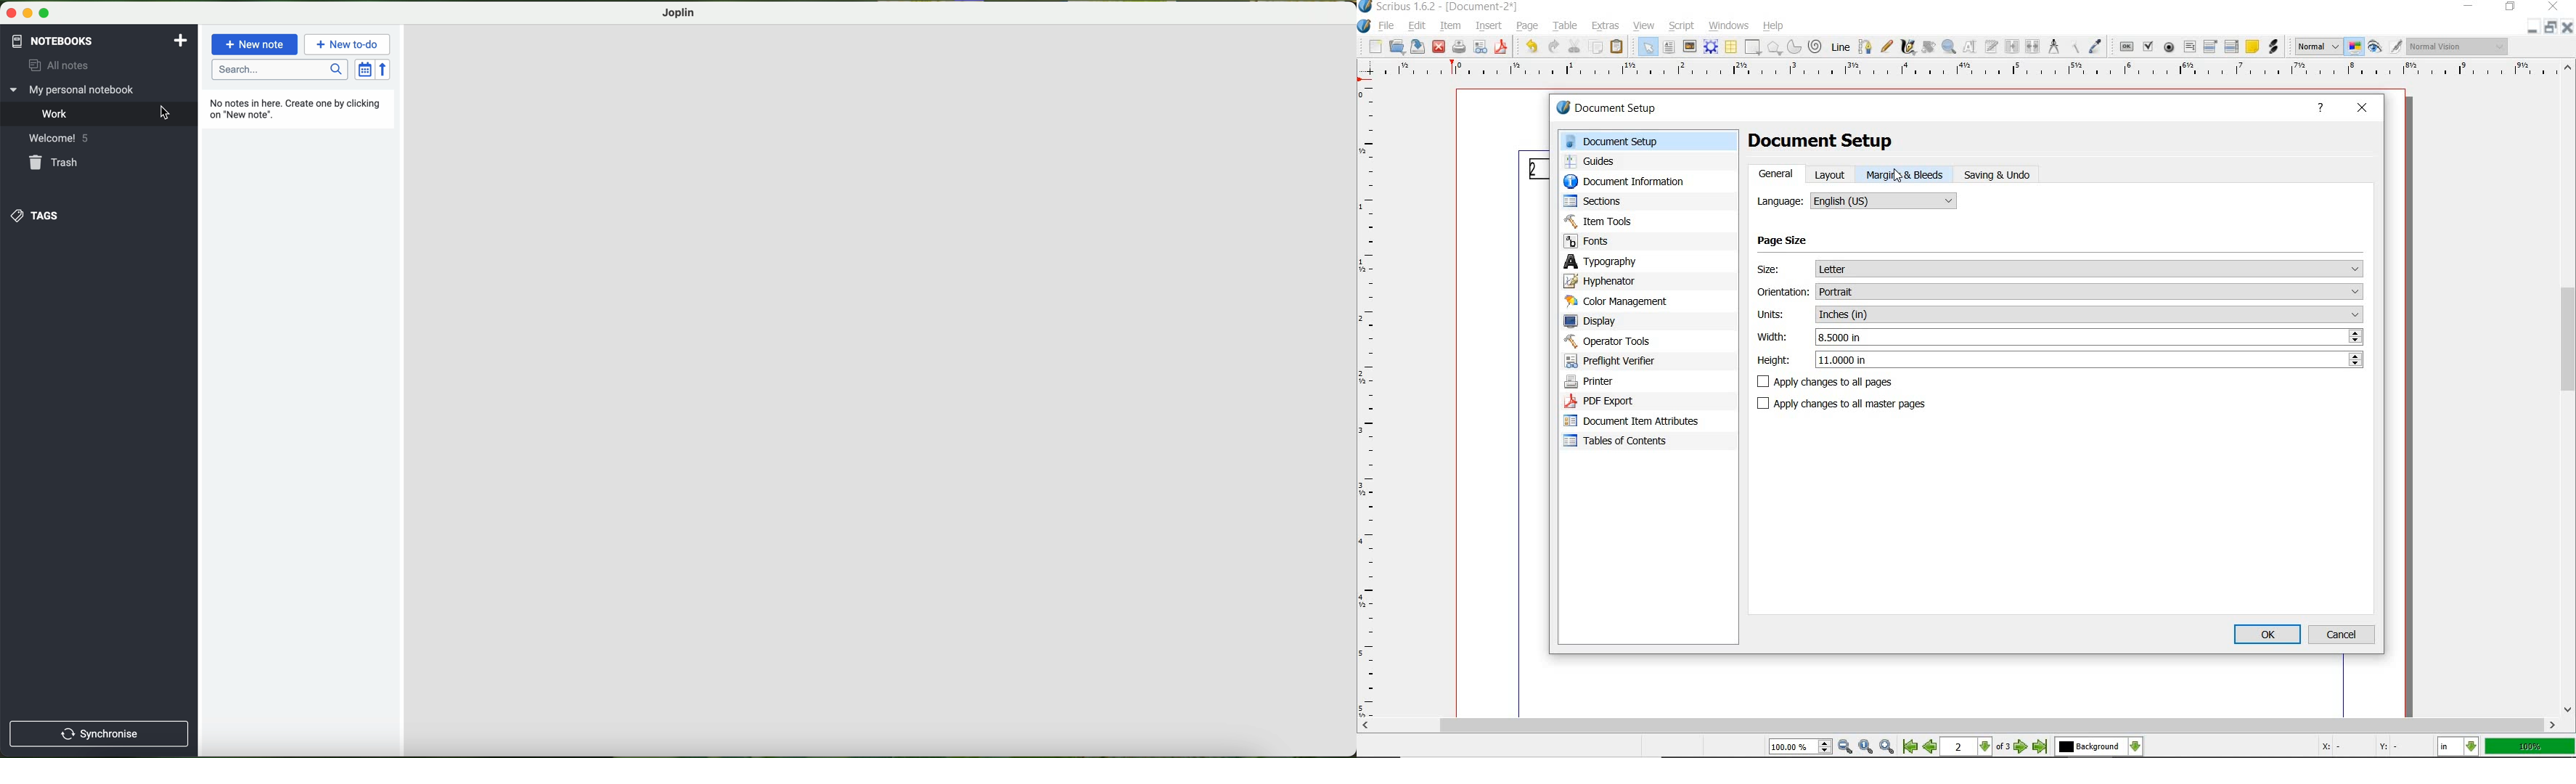 The image size is (2576, 784). I want to click on Minimize, so click(2551, 29).